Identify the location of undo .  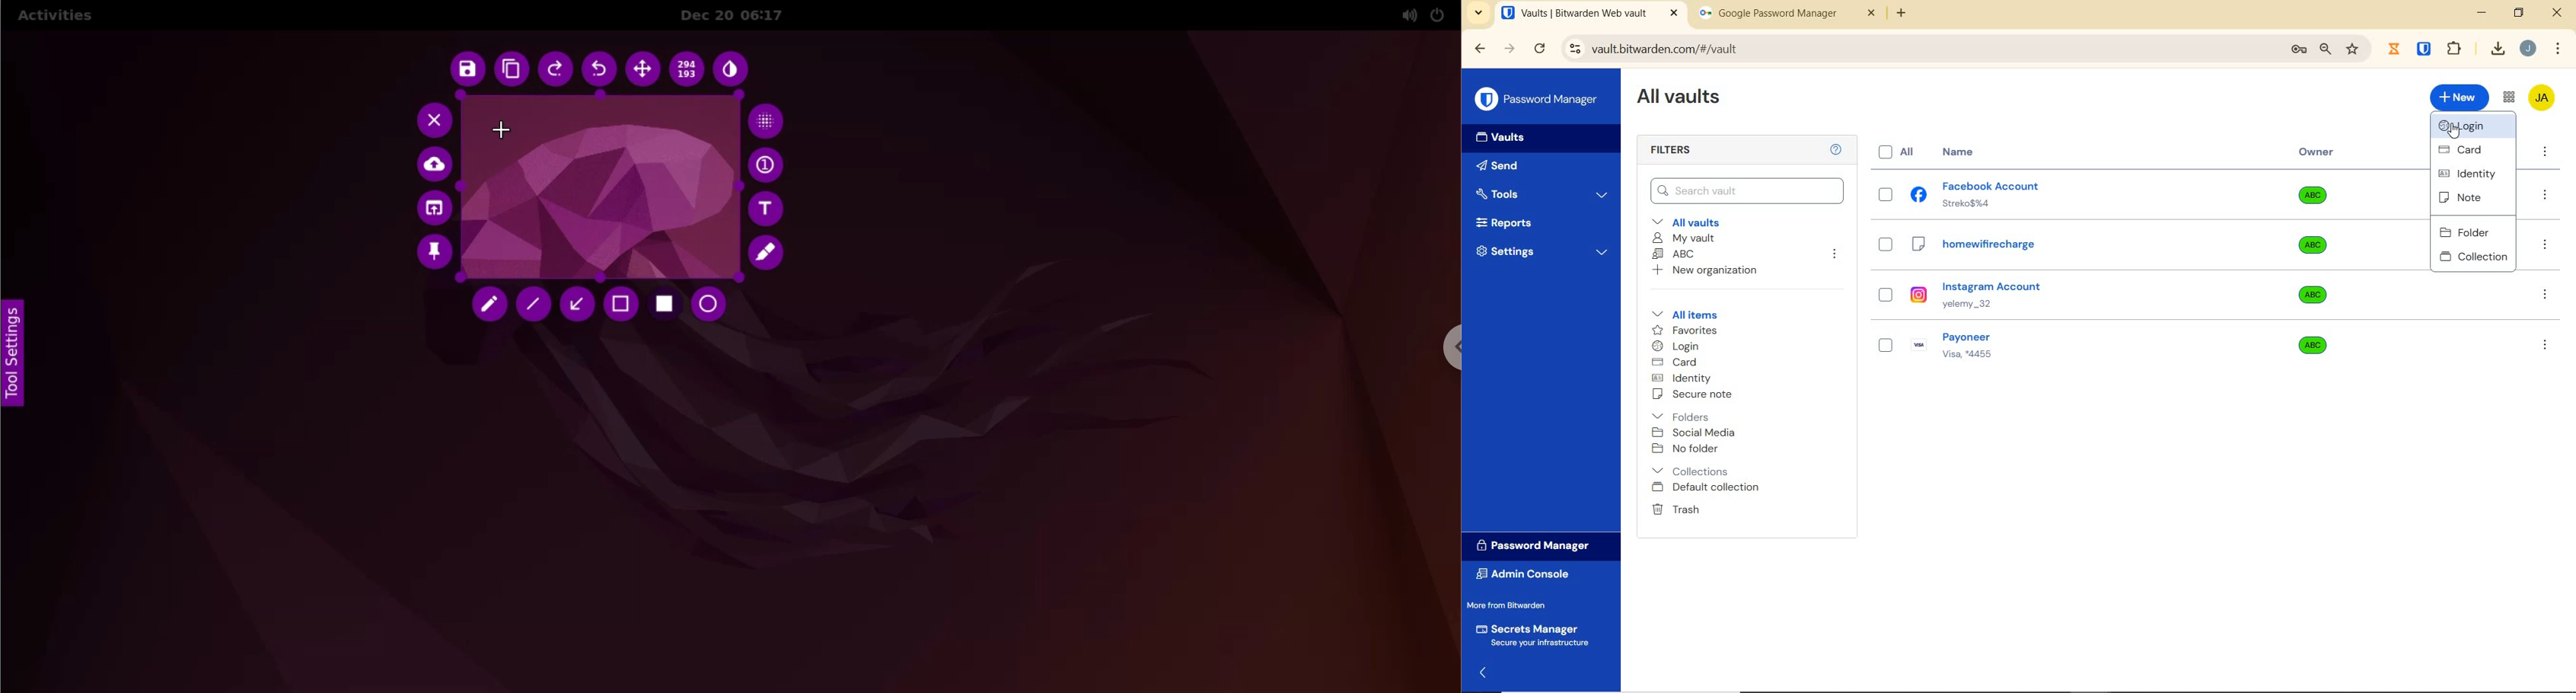
(601, 70).